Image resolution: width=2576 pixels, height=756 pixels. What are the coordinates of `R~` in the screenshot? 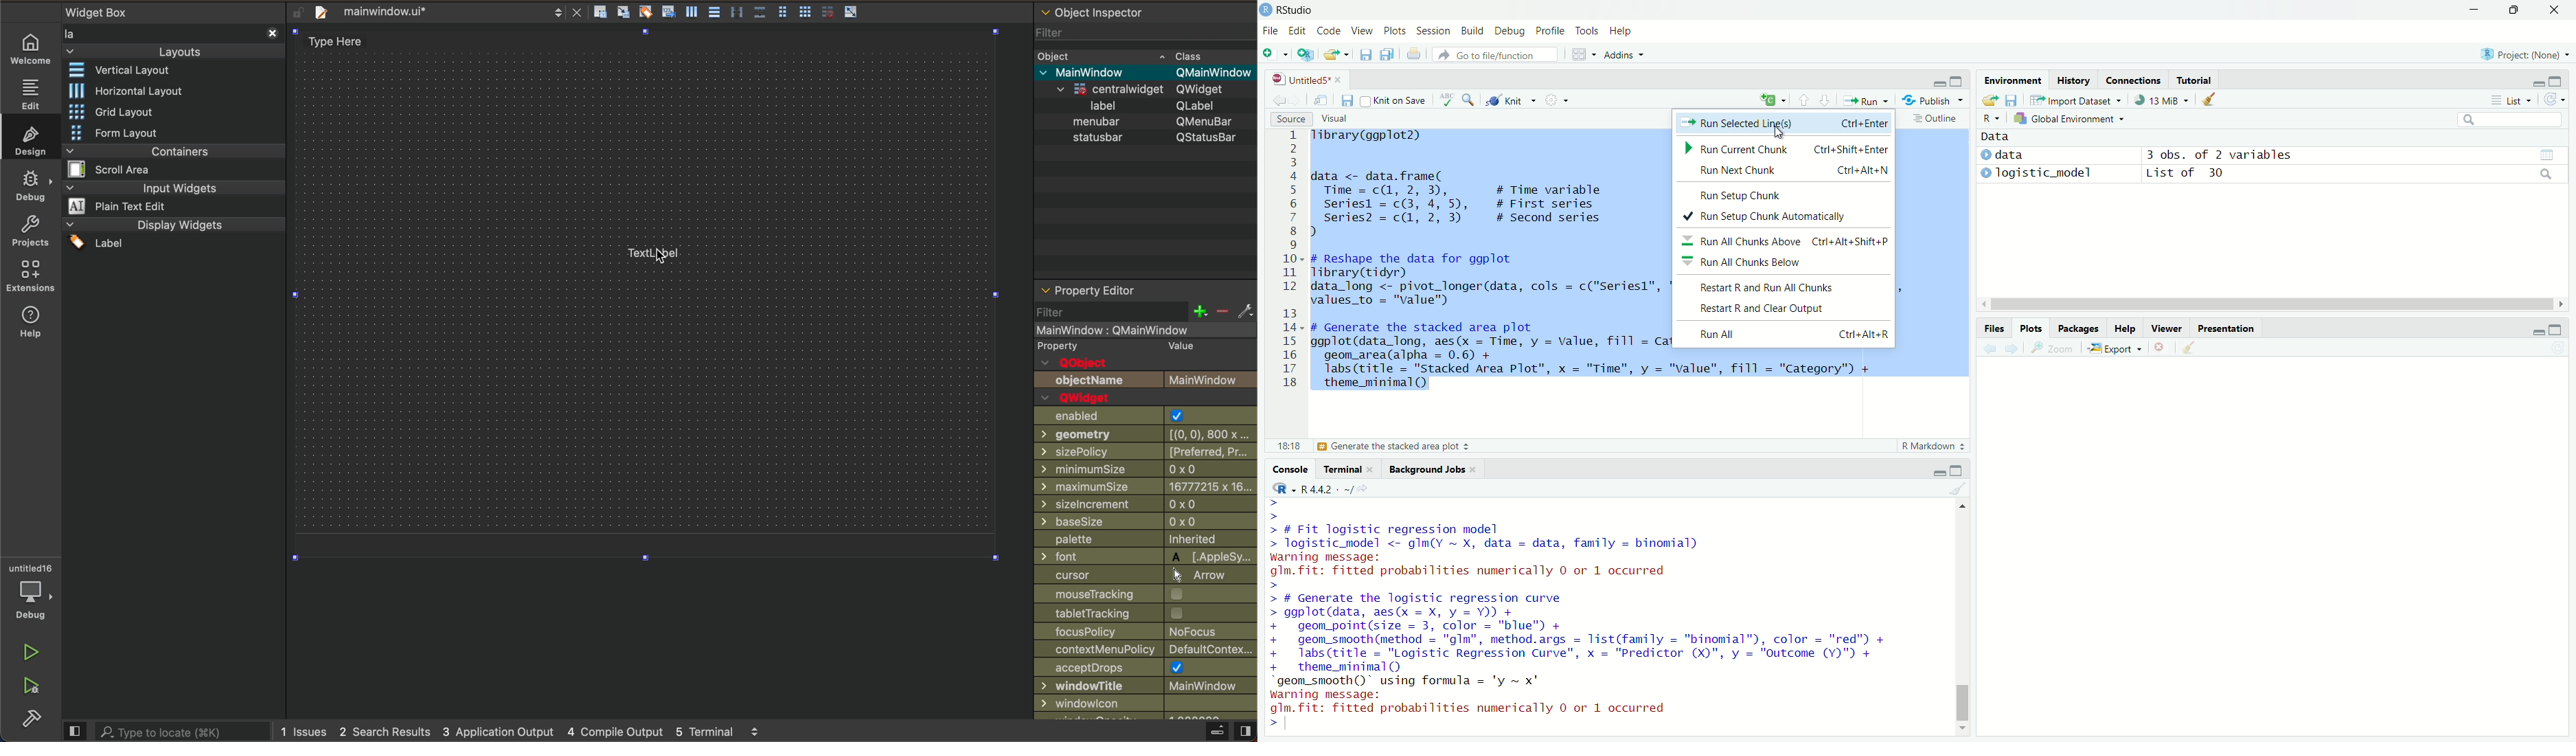 It's located at (1989, 120).